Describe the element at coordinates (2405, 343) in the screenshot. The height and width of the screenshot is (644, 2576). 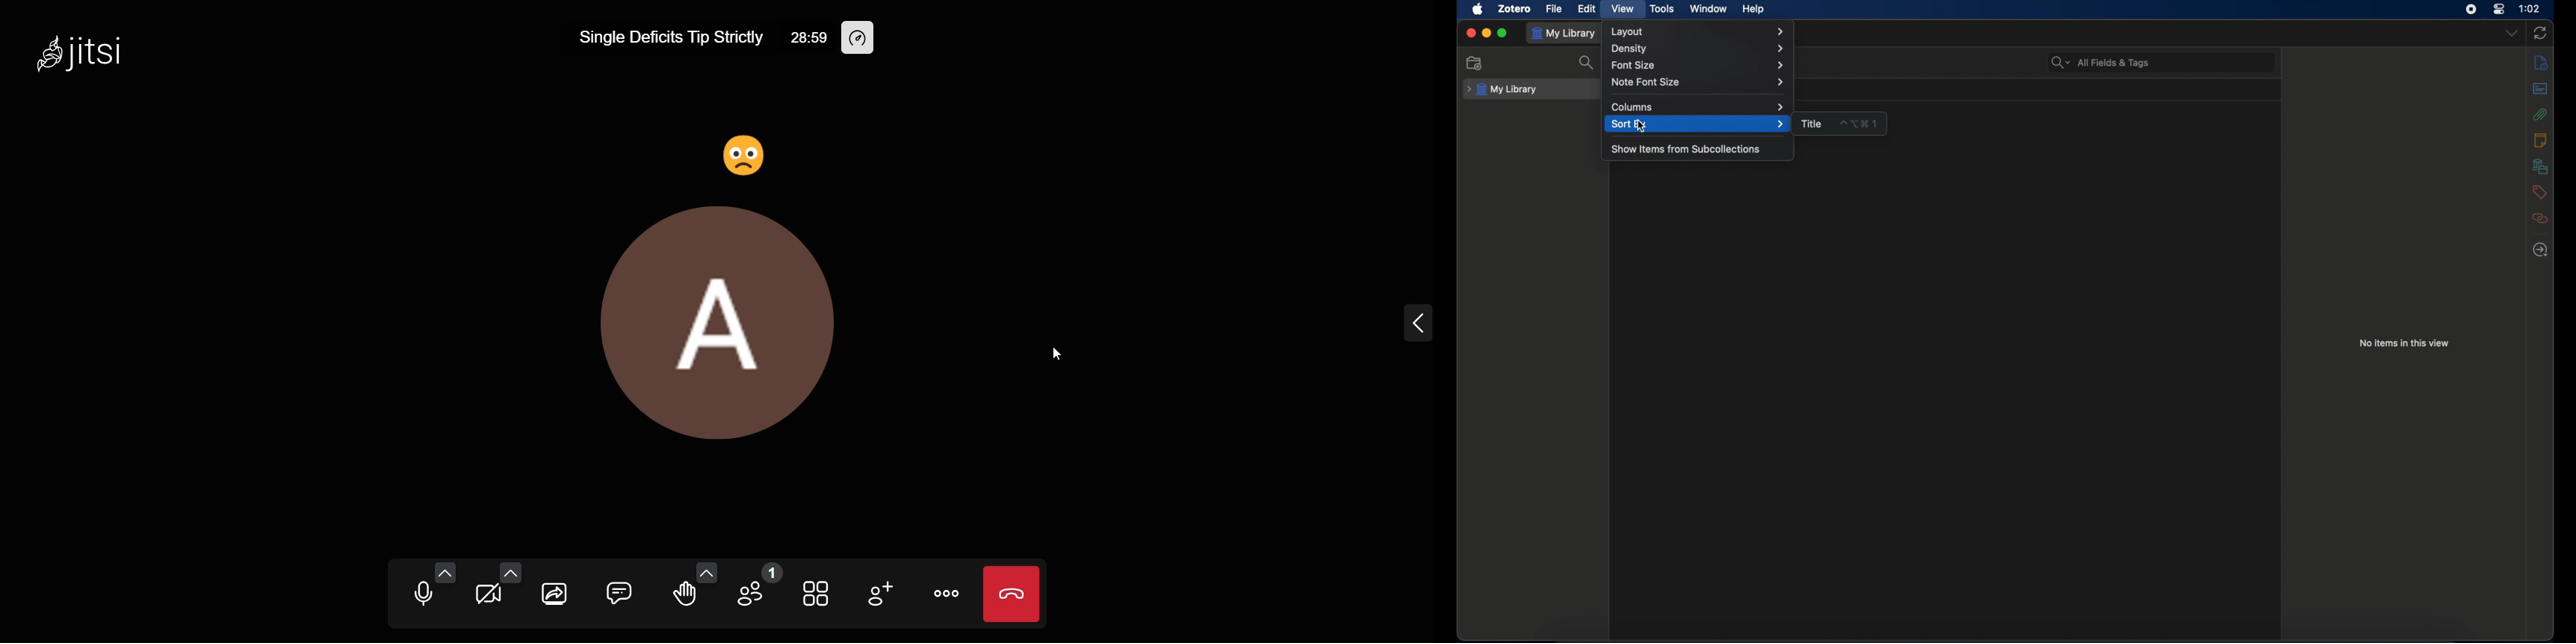
I see `no items in this view` at that location.